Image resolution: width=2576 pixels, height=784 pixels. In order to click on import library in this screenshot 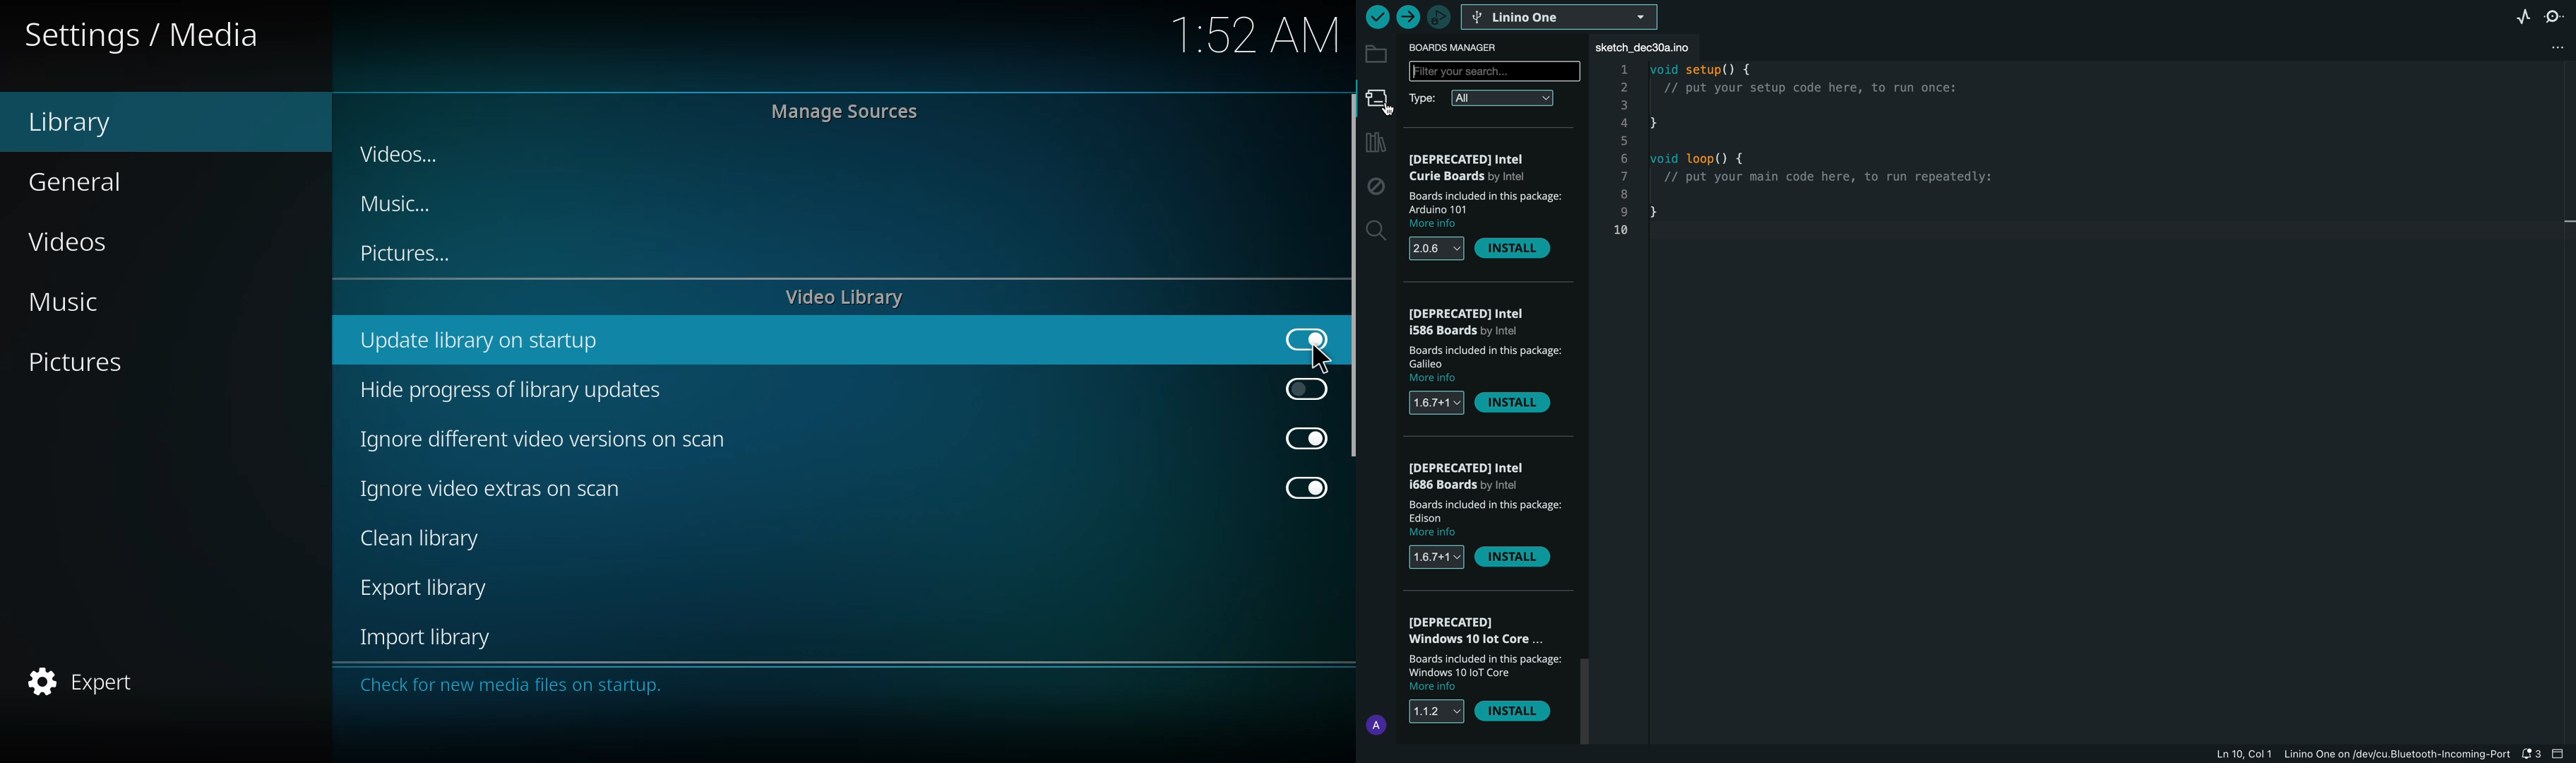, I will do `click(432, 637)`.